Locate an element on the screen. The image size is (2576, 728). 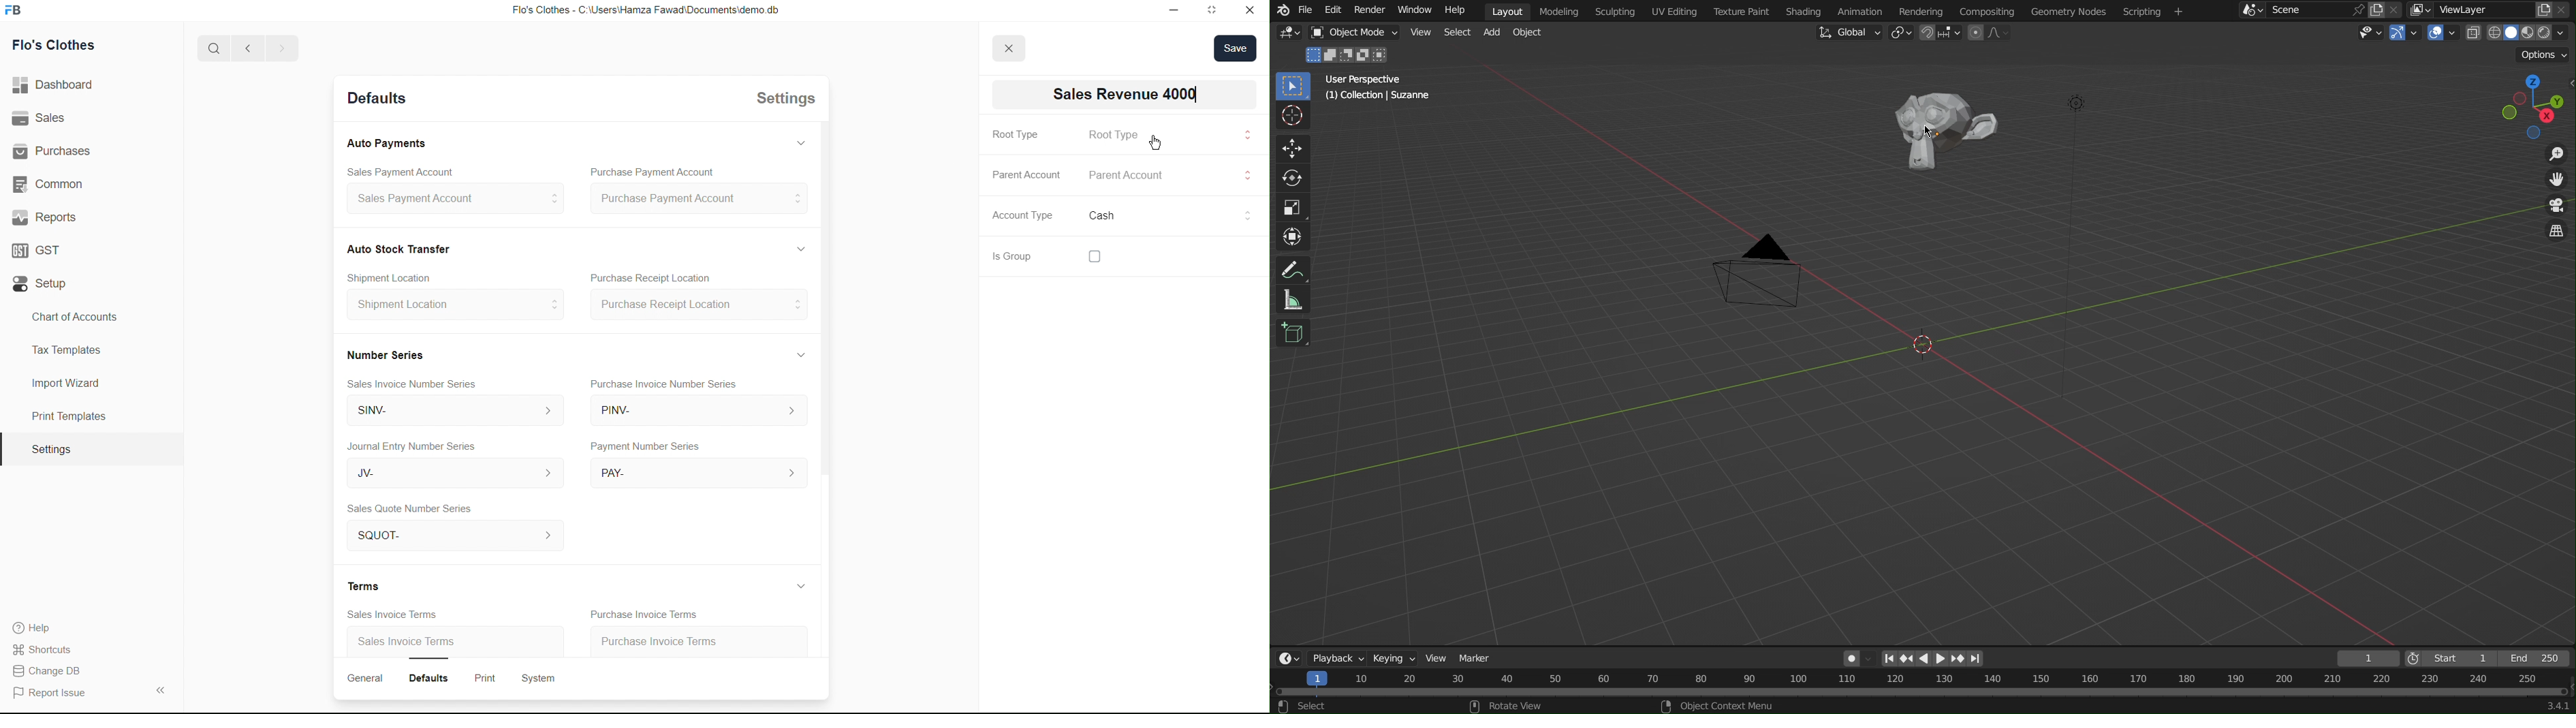
Auto Payments is located at coordinates (386, 144).